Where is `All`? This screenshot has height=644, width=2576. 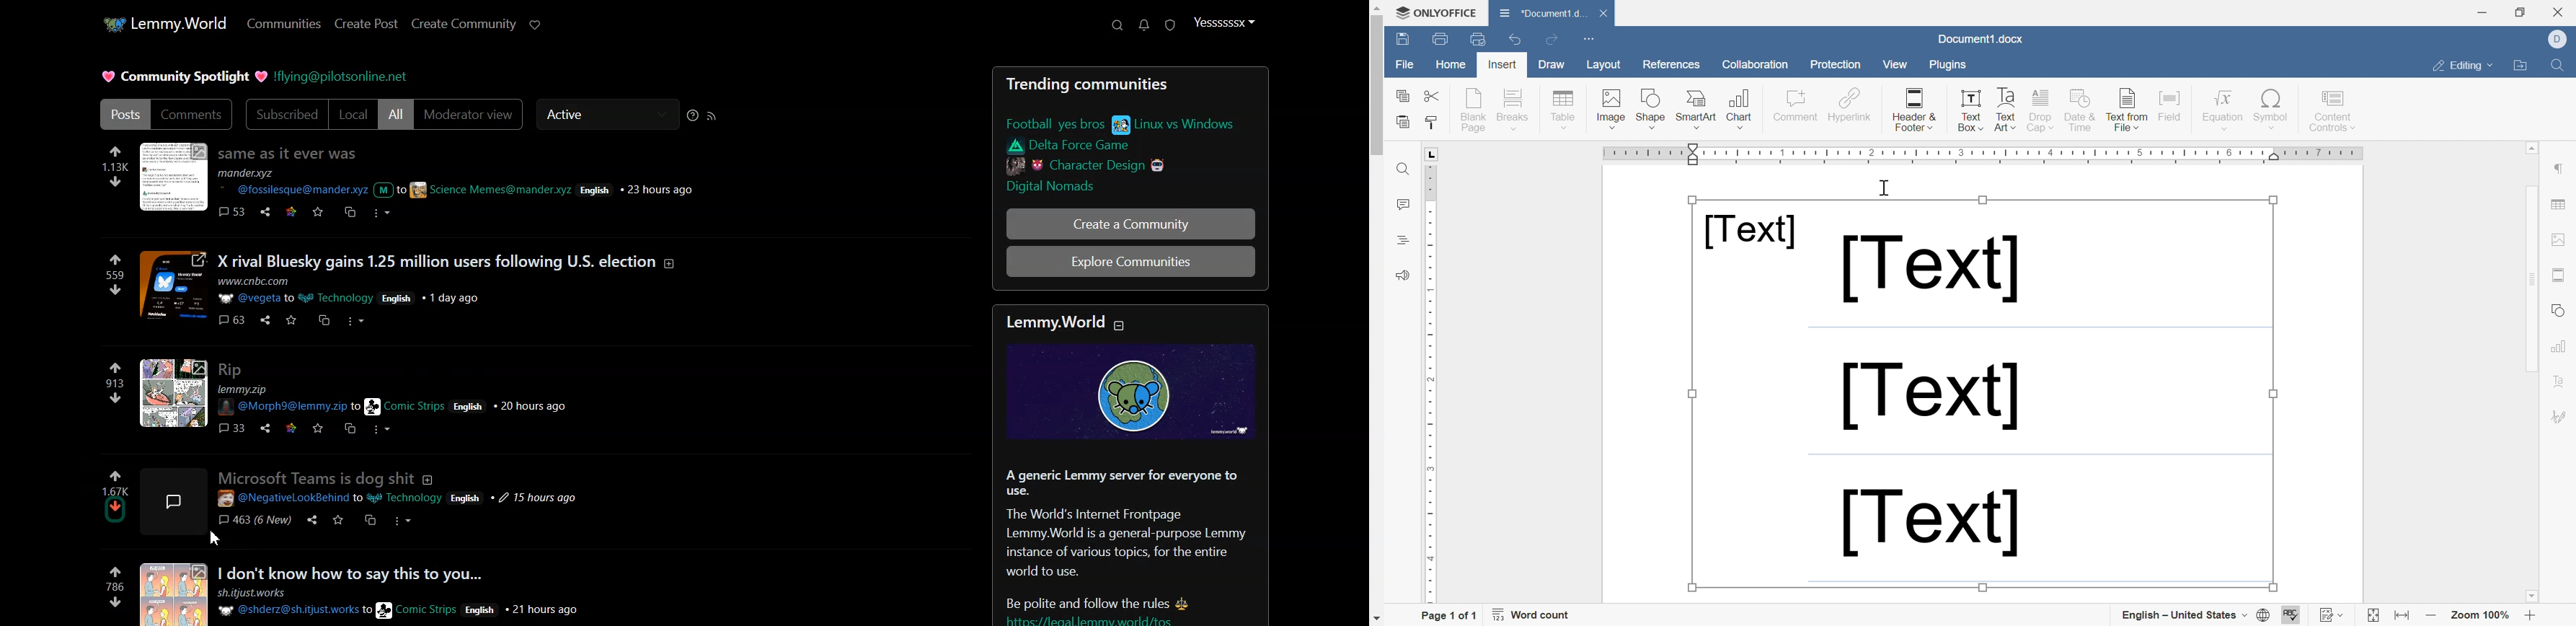
All is located at coordinates (396, 115).